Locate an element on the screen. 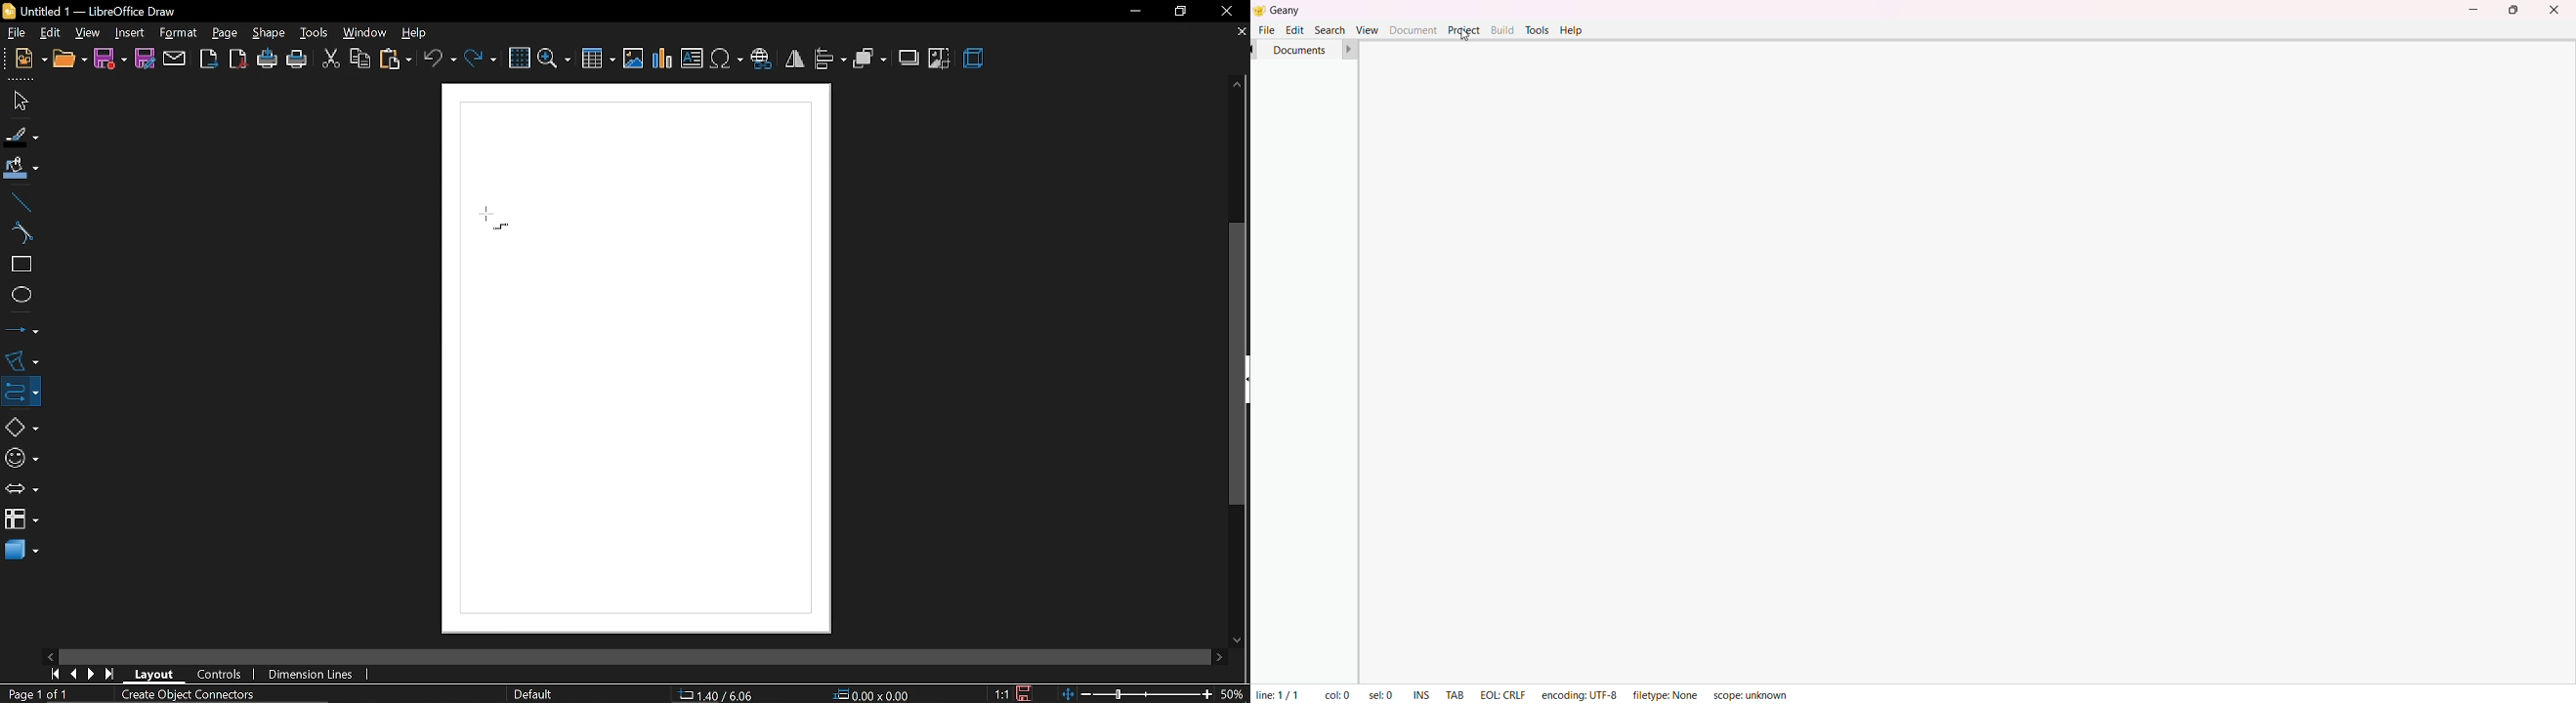 The width and height of the screenshot is (2576, 728). Insert table is located at coordinates (600, 58).